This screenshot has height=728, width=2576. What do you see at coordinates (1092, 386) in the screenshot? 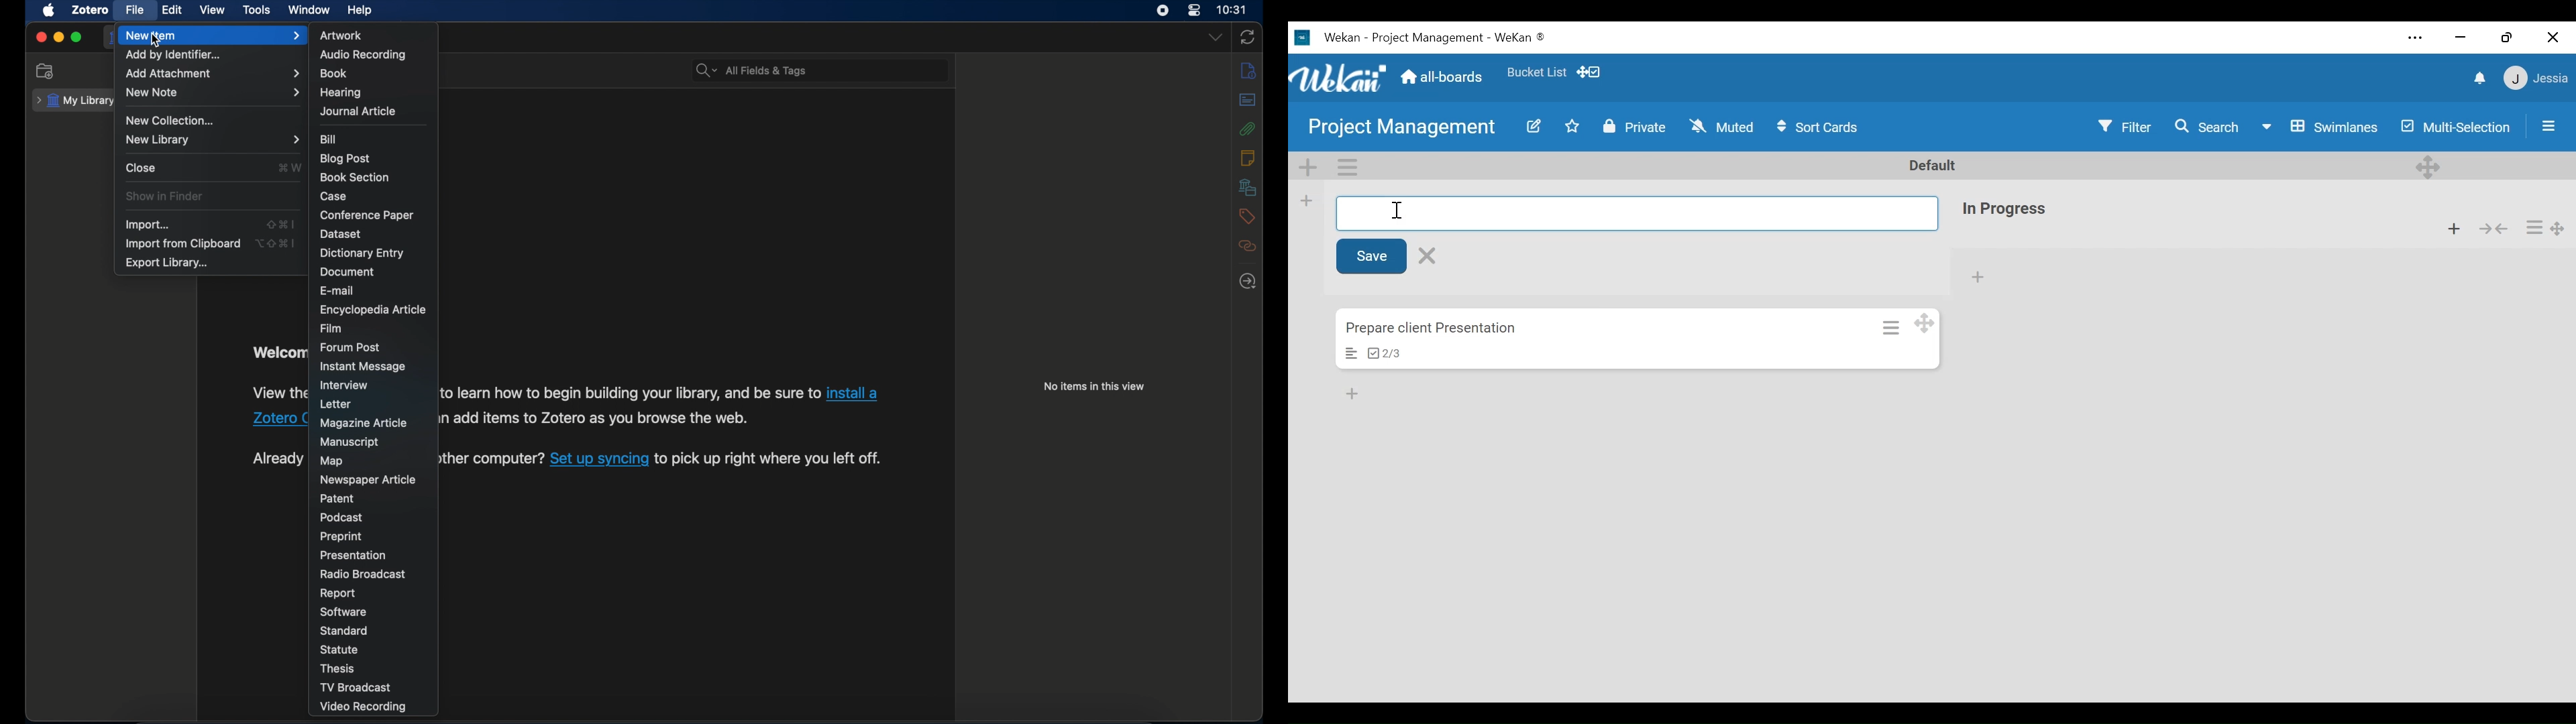
I see `no items this view` at bounding box center [1092, 386].